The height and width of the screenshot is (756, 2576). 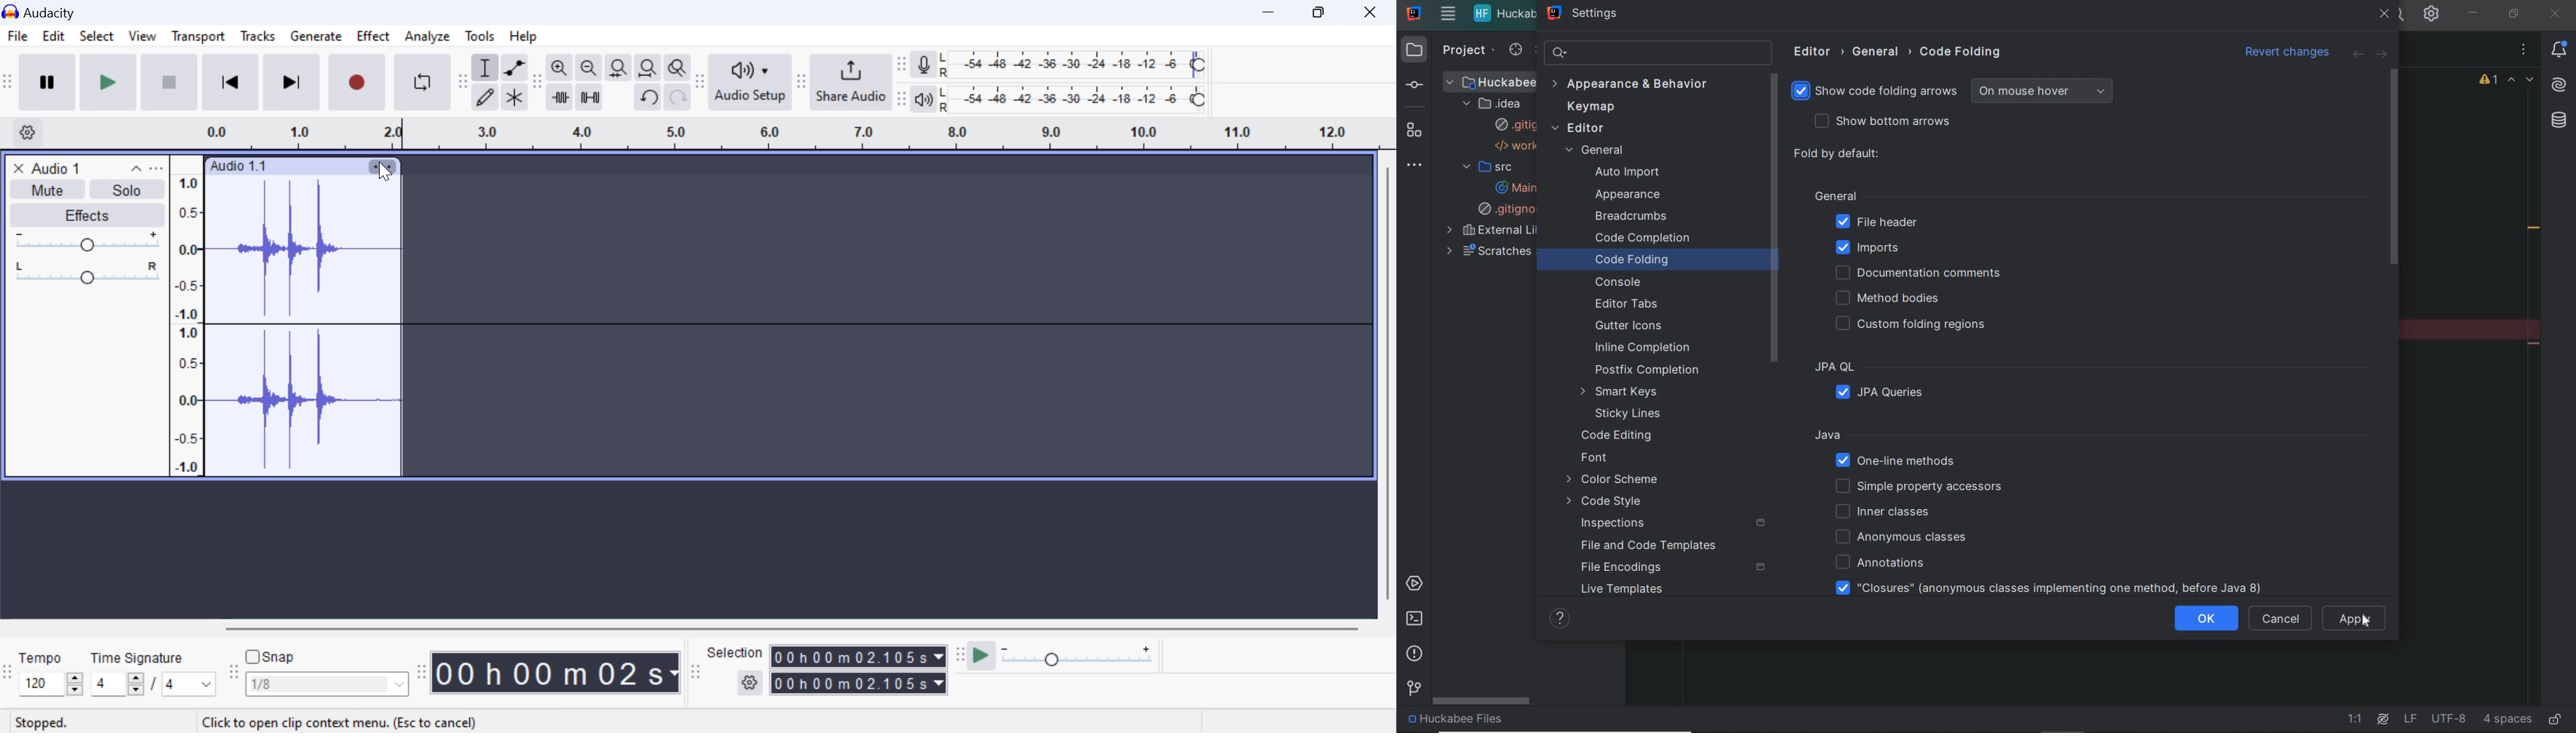 I want to click on Minimize, so click(x=1323, y=11).